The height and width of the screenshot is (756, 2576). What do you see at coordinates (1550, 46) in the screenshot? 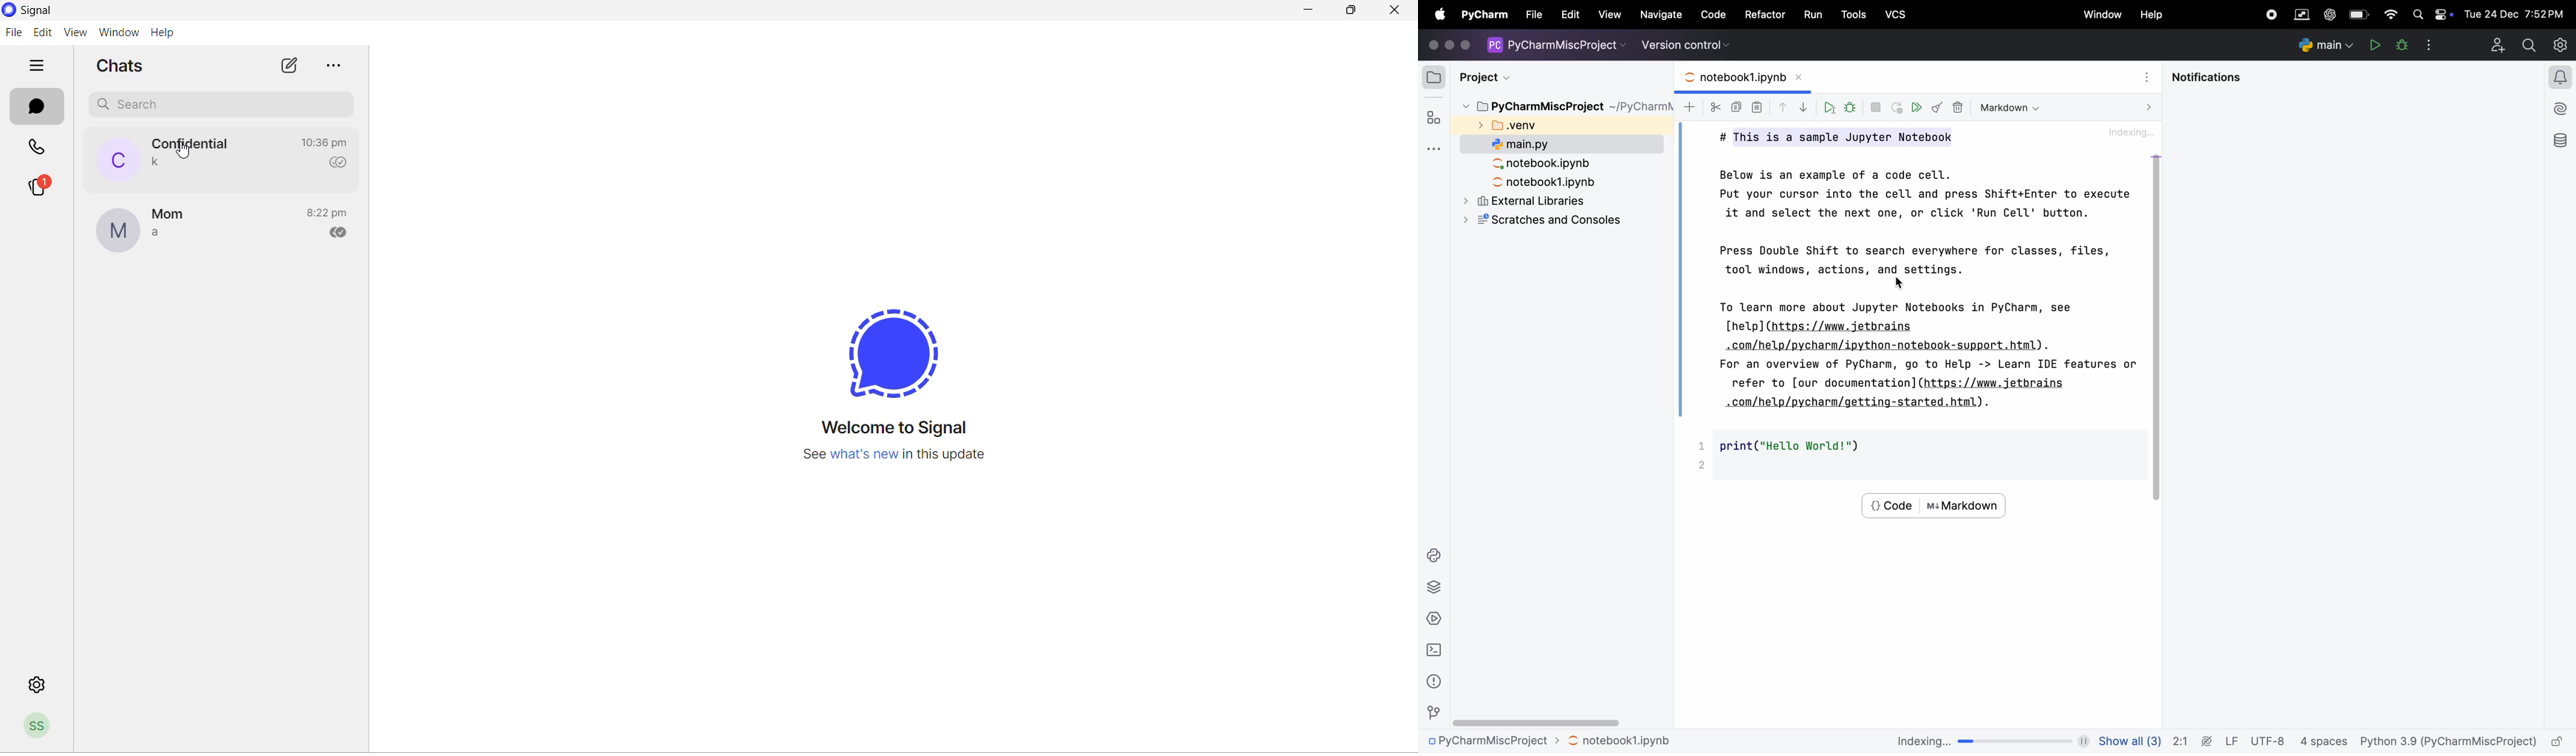
I see `PyCharmMiscProject` at bounding box center [1550, 46].